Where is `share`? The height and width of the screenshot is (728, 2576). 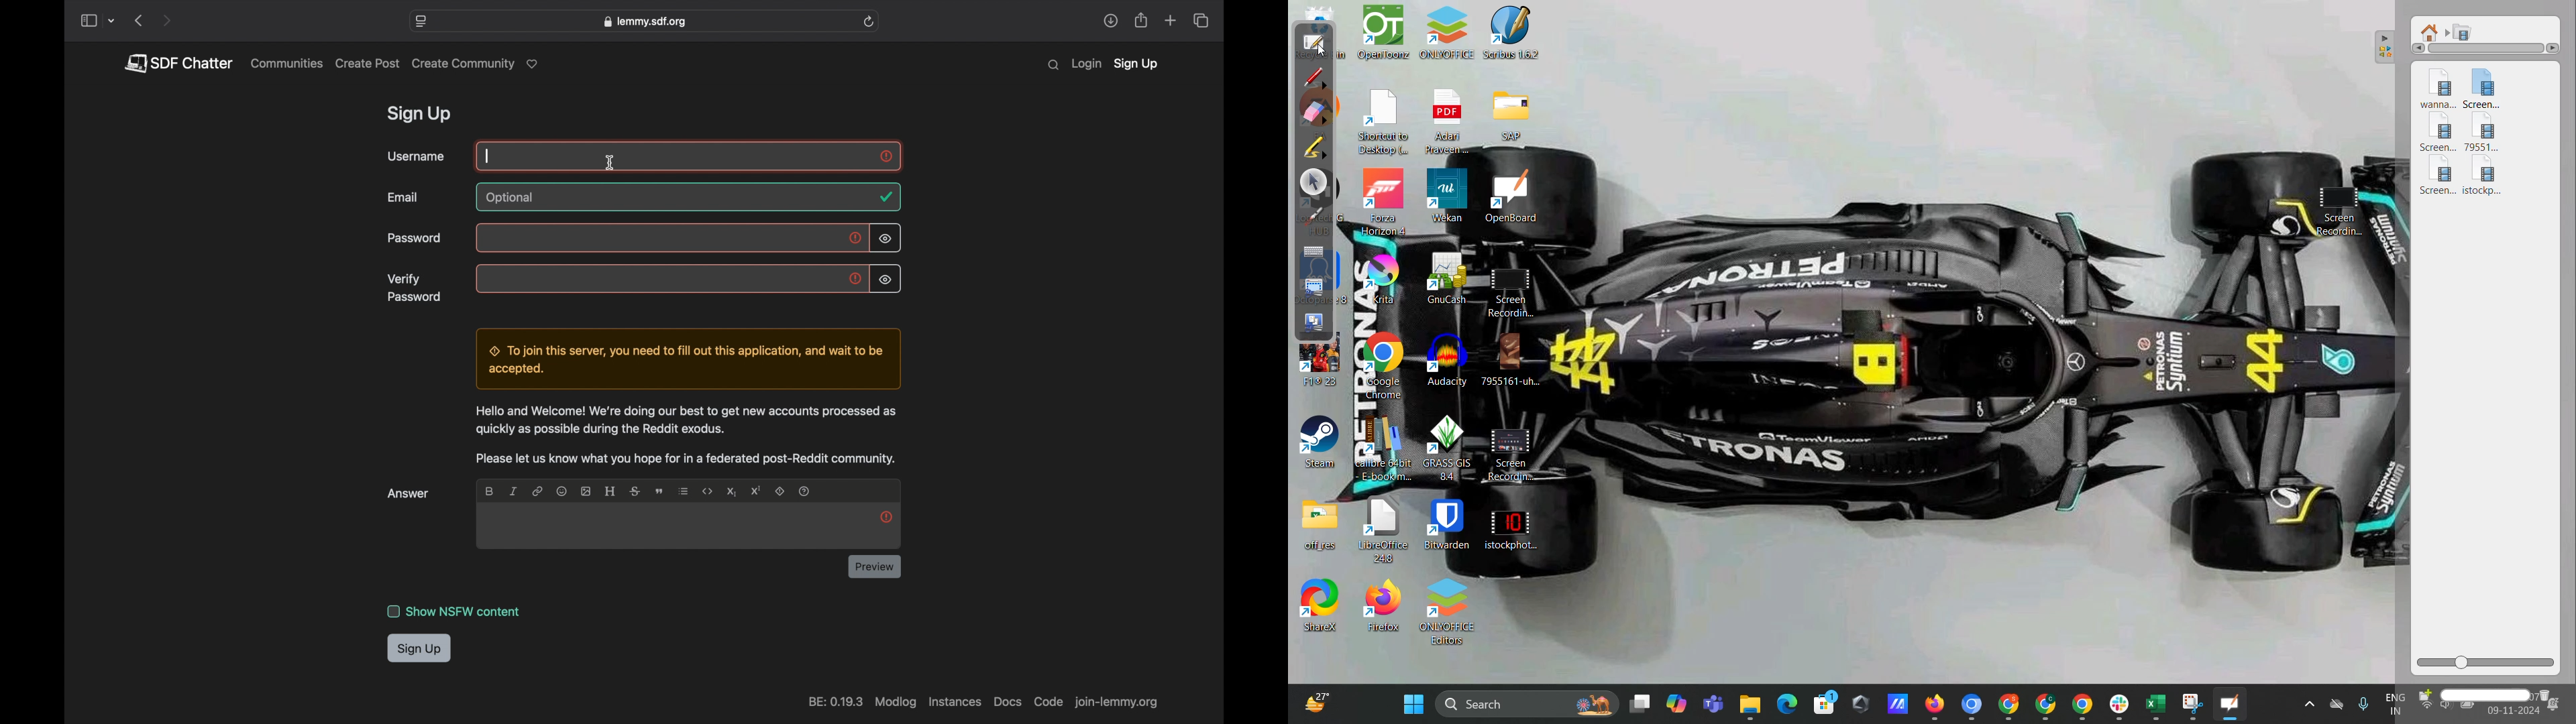 share is located at coordinates (1110, 21).